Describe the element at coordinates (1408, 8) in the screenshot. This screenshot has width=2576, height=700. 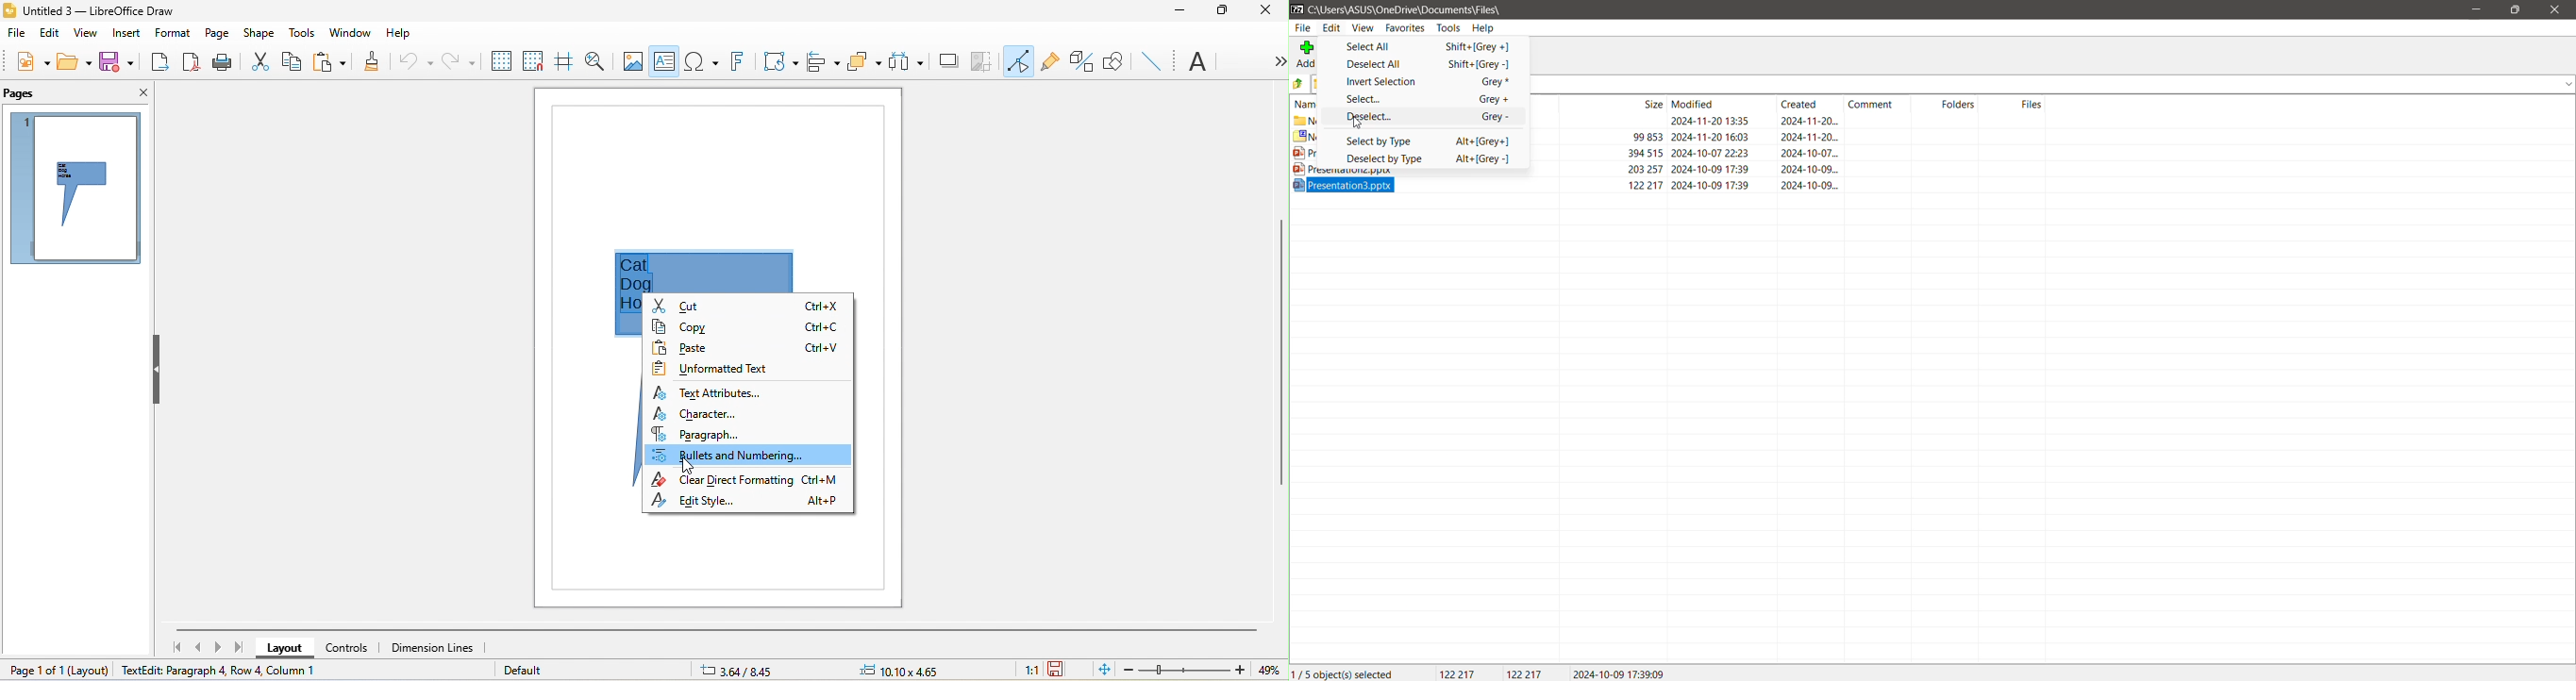
I see `Current Folder Path` at that location.